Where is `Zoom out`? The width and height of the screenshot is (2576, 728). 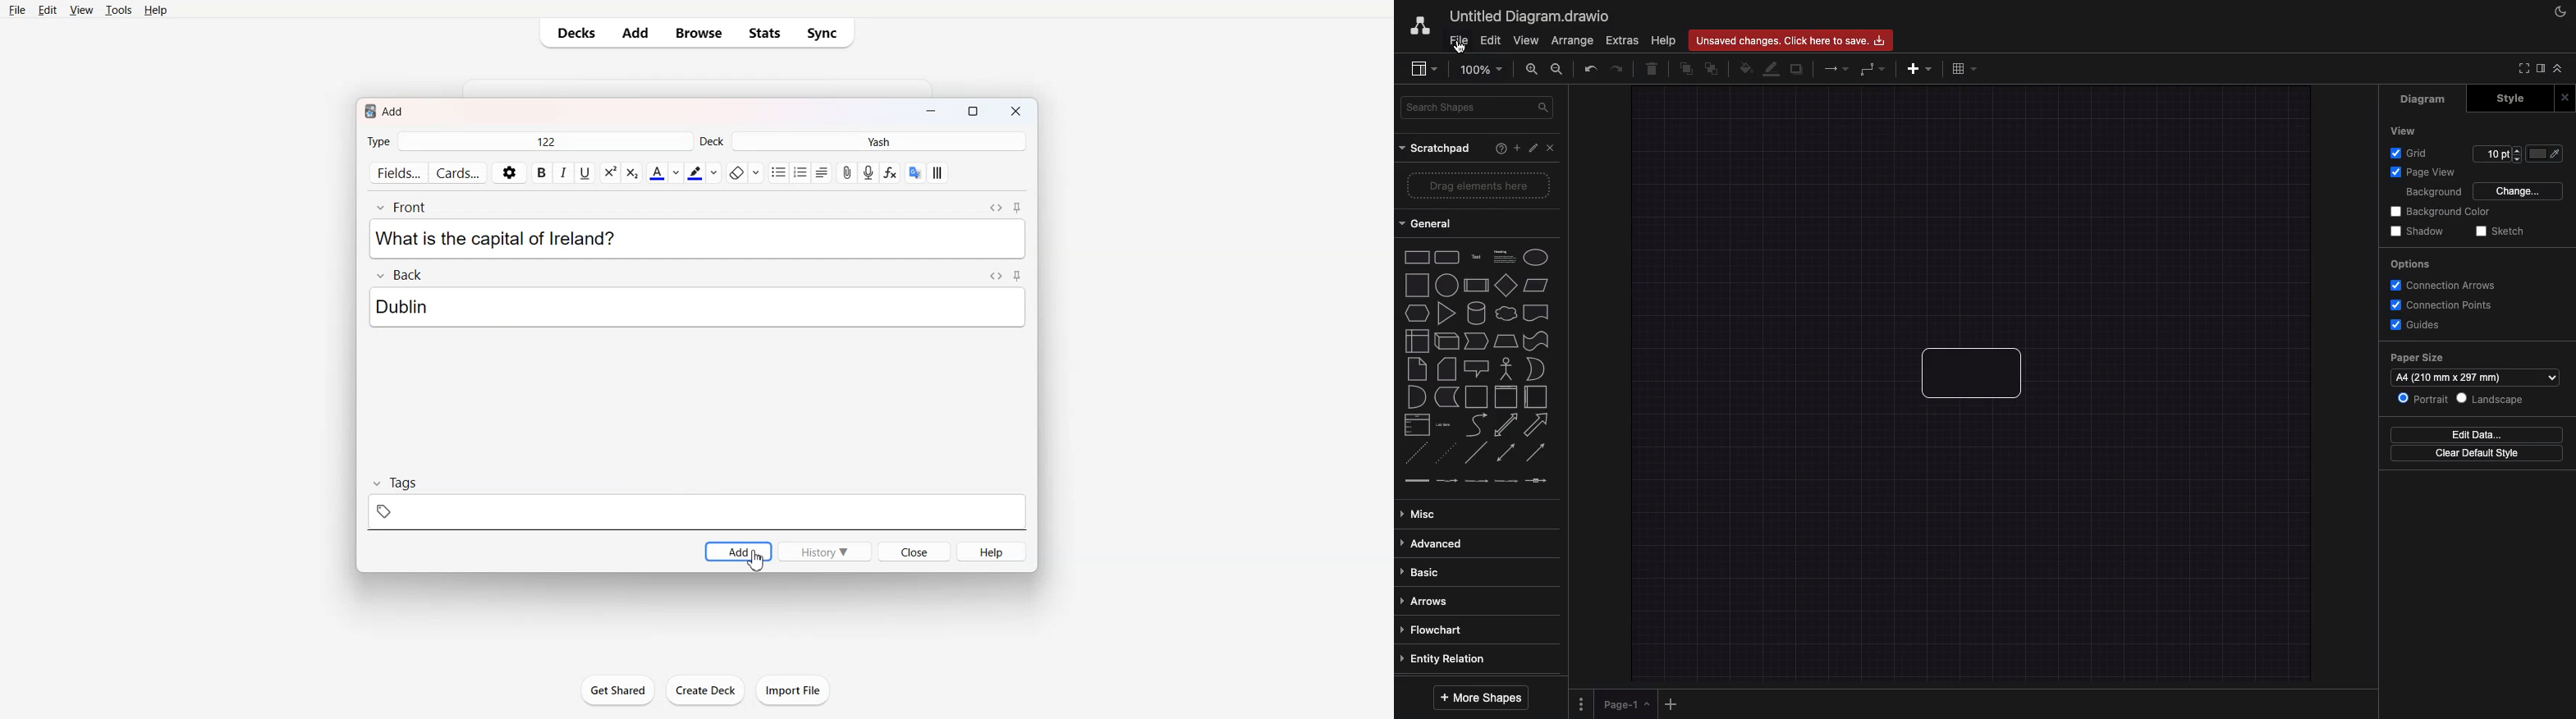
Zoom out is located at coordinates (1558, 69).